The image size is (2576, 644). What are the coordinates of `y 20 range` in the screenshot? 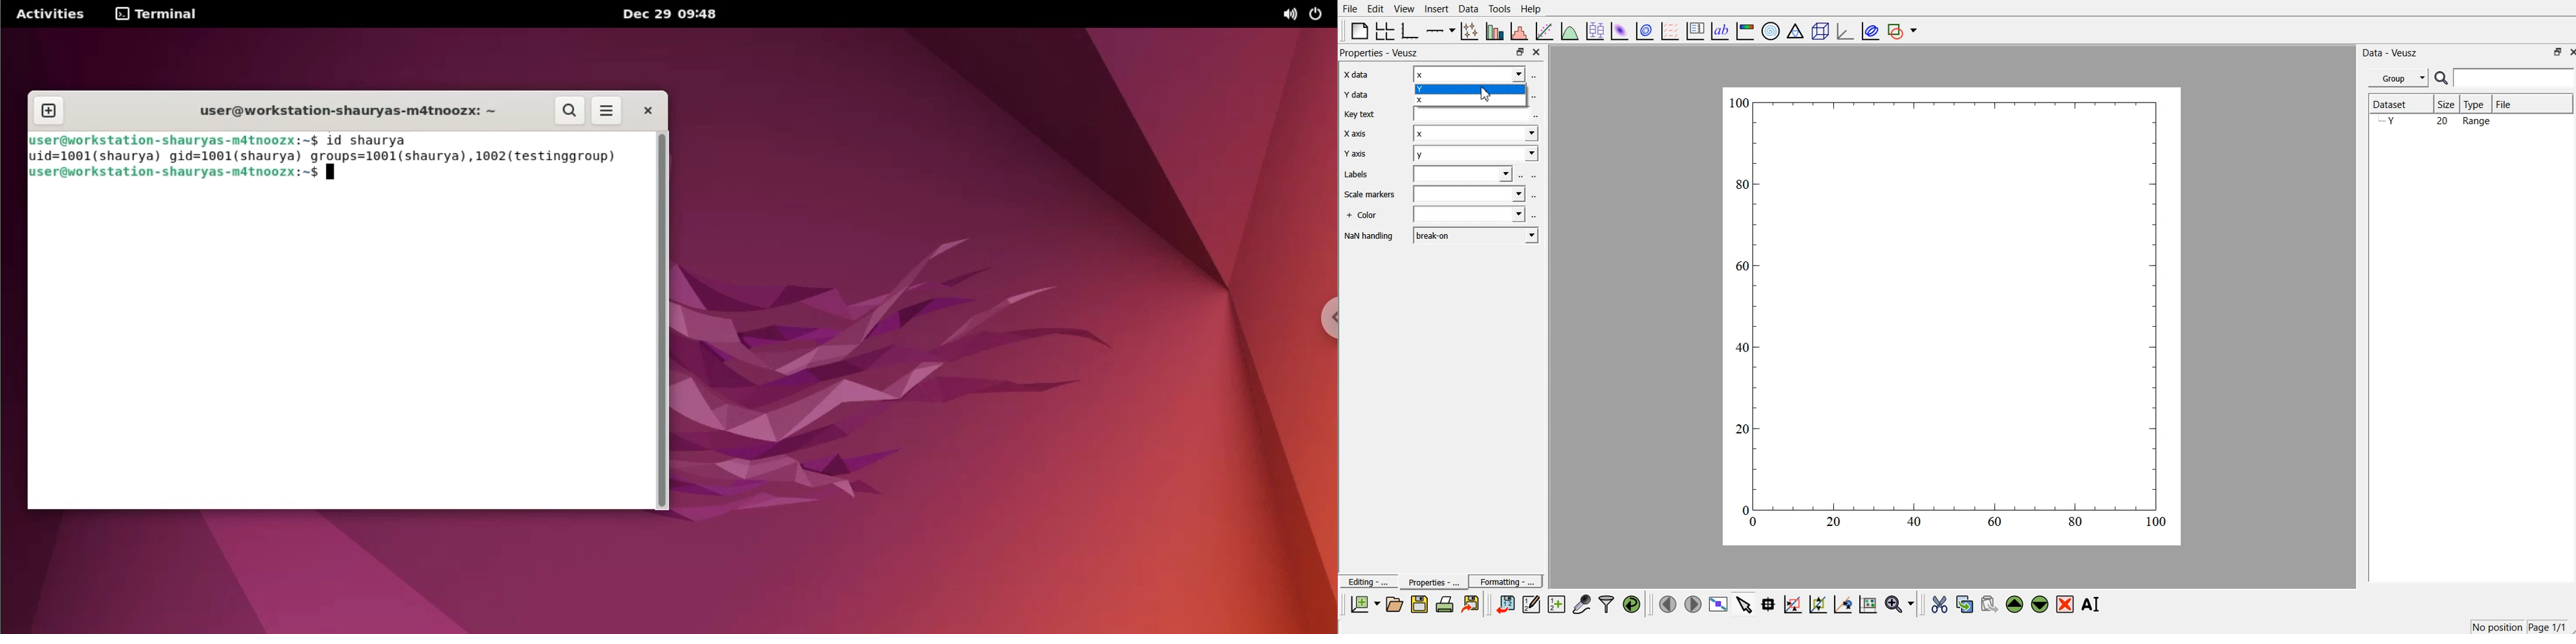 It's located at (2439, 122).